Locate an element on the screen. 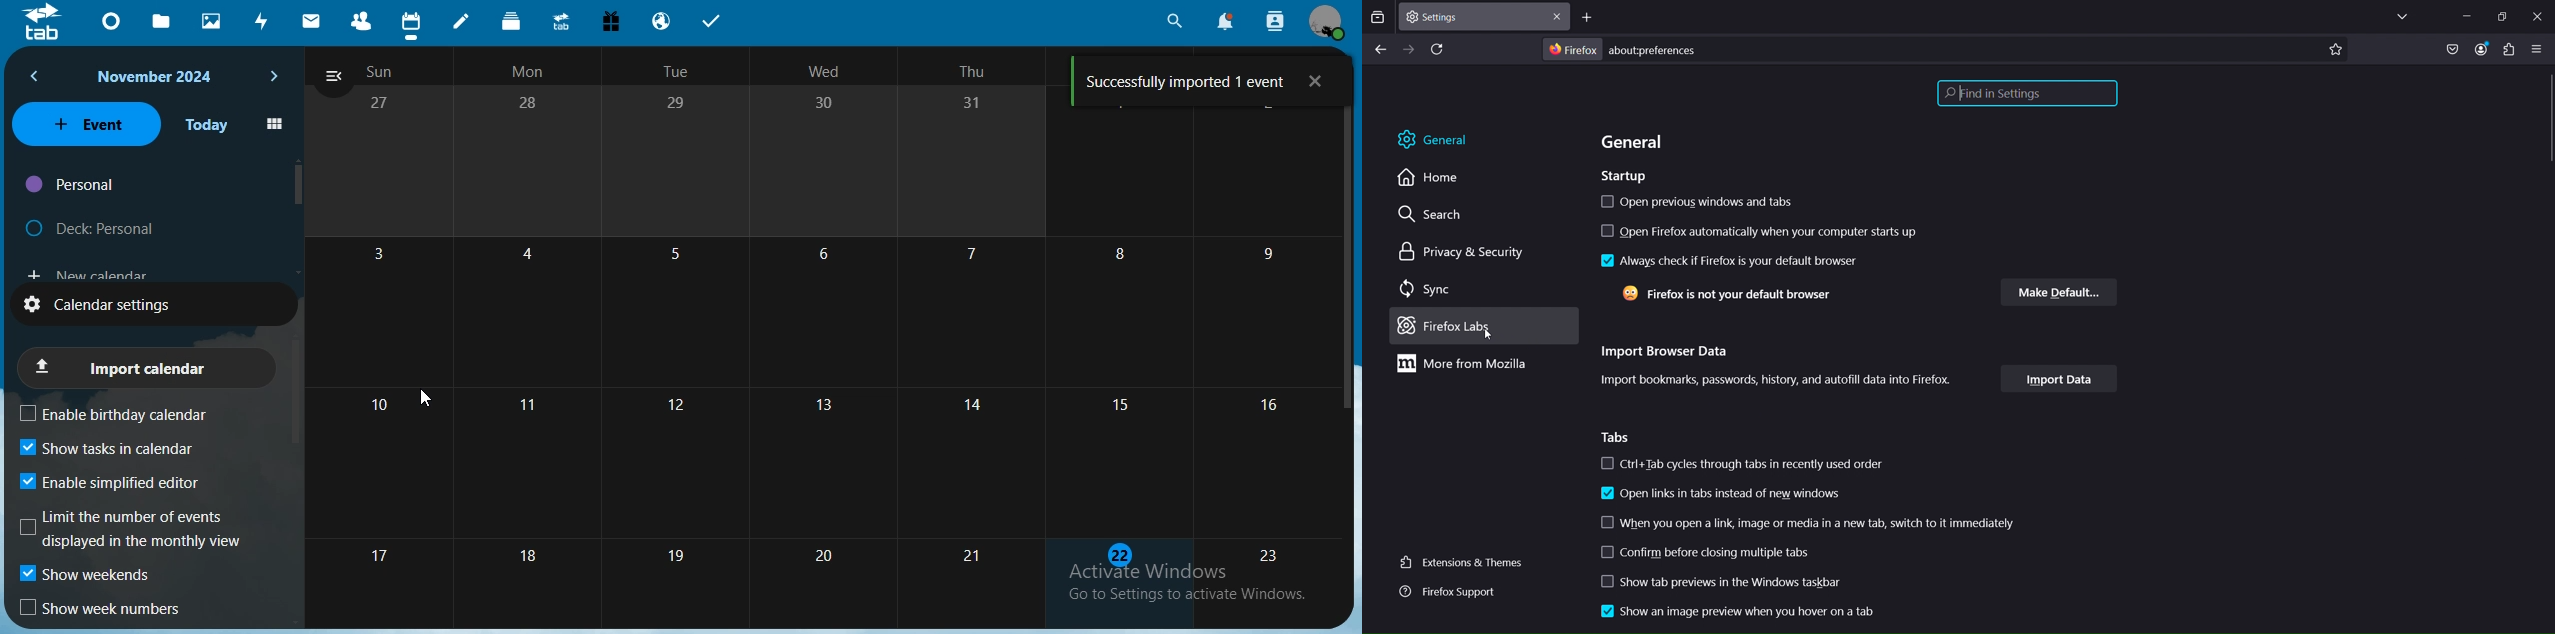 This screenshot has width=2576, height=644. personal is located at coordinates (72, 185).